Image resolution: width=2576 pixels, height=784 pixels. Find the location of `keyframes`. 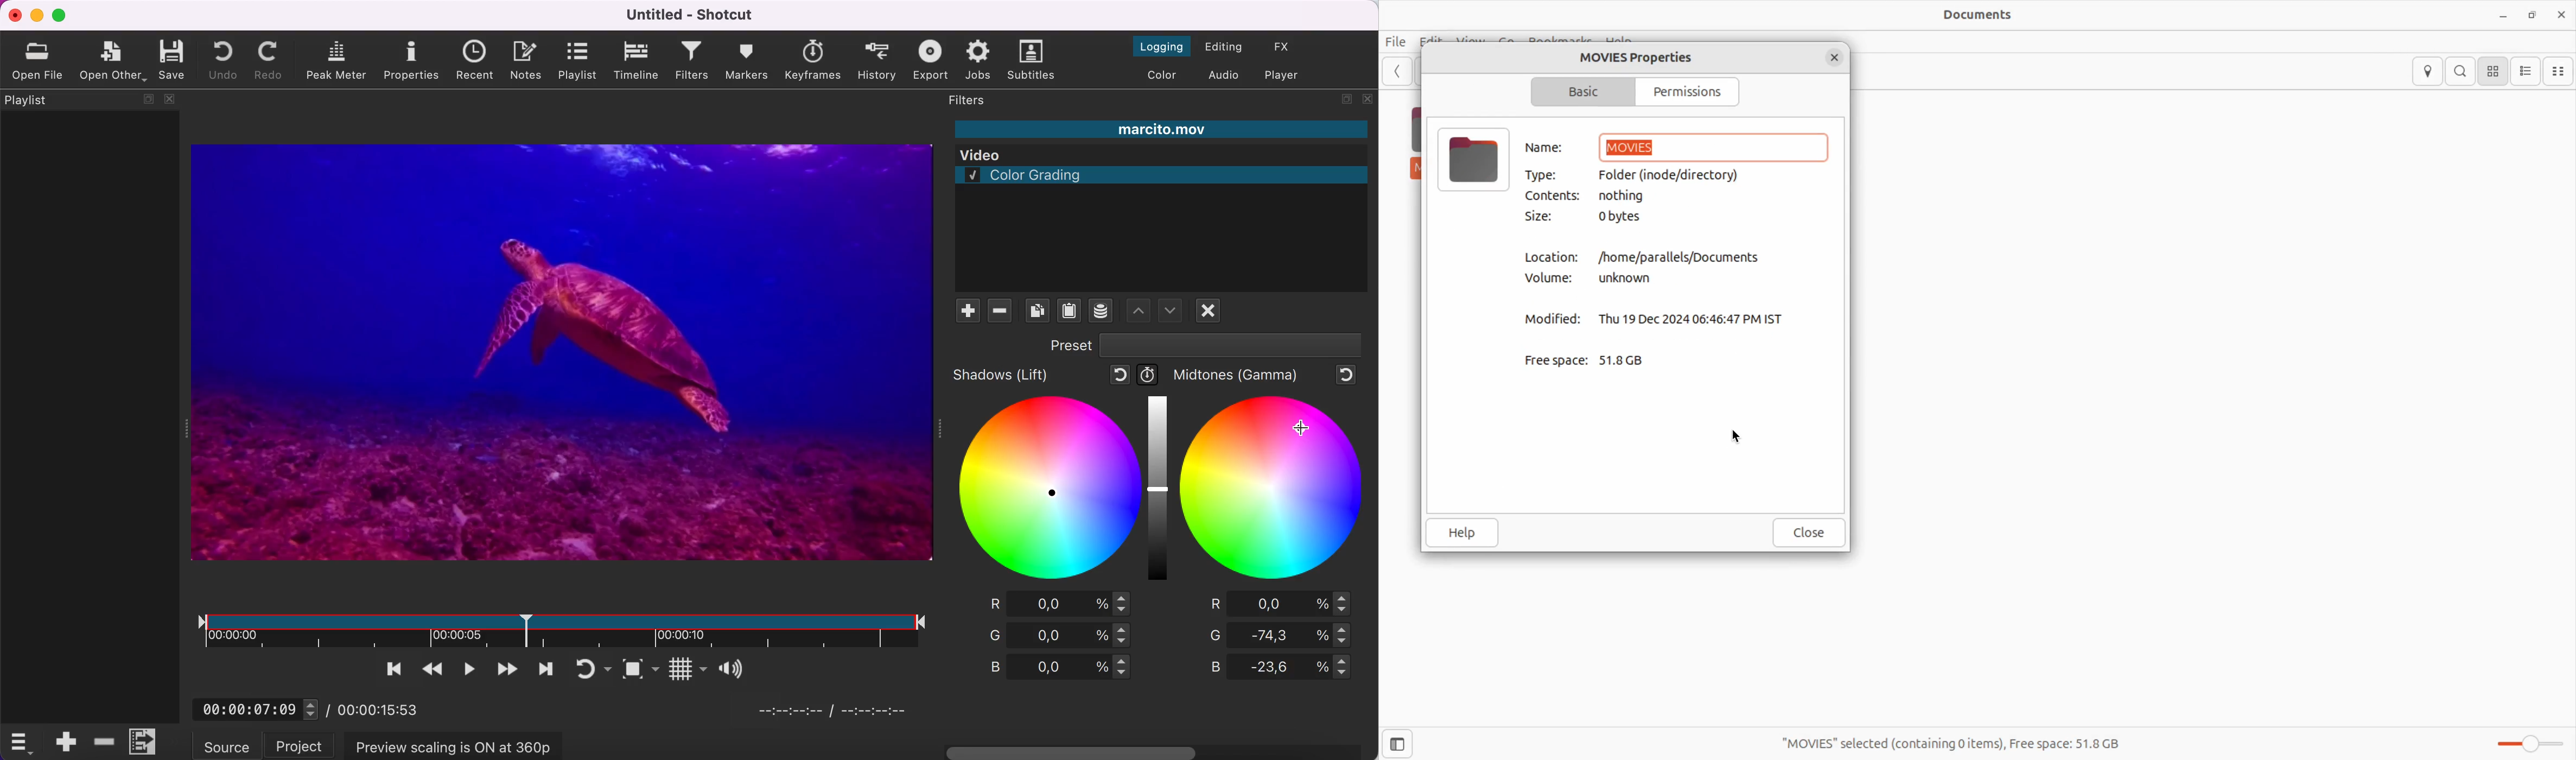

keyframes is located at coordinates (811, 58).